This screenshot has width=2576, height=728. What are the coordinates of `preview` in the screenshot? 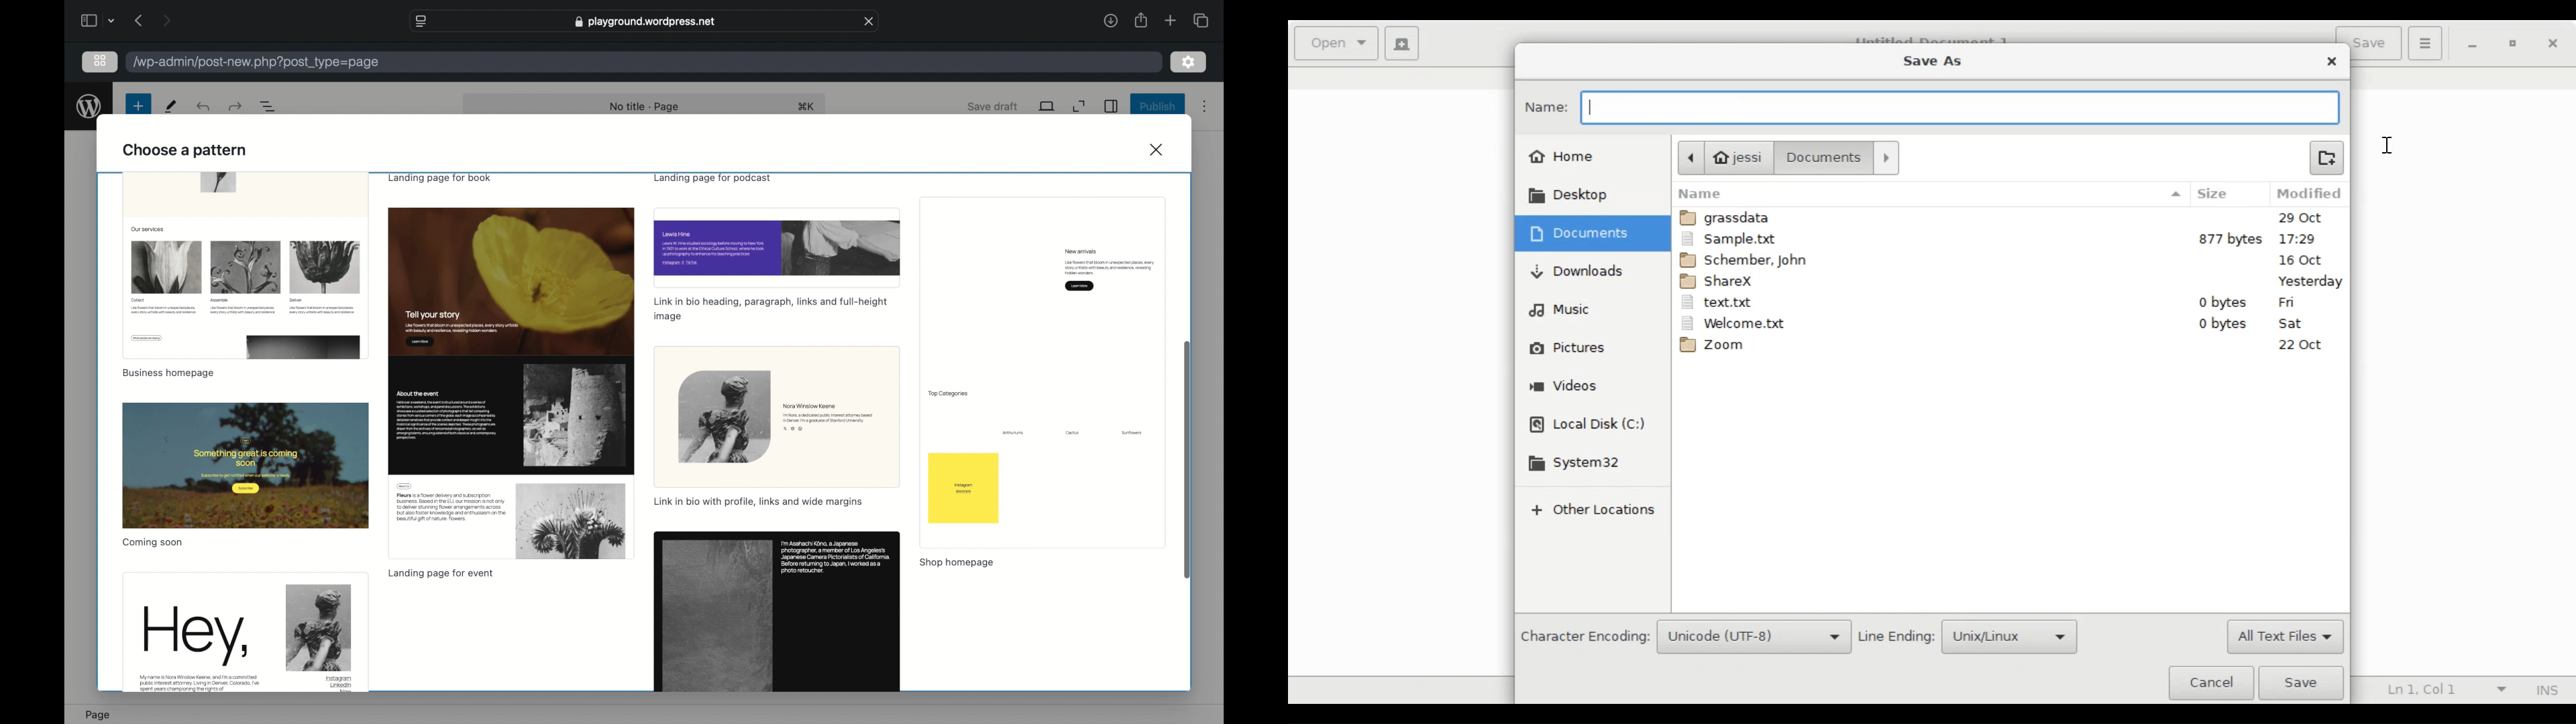 It's located at (511, 384).